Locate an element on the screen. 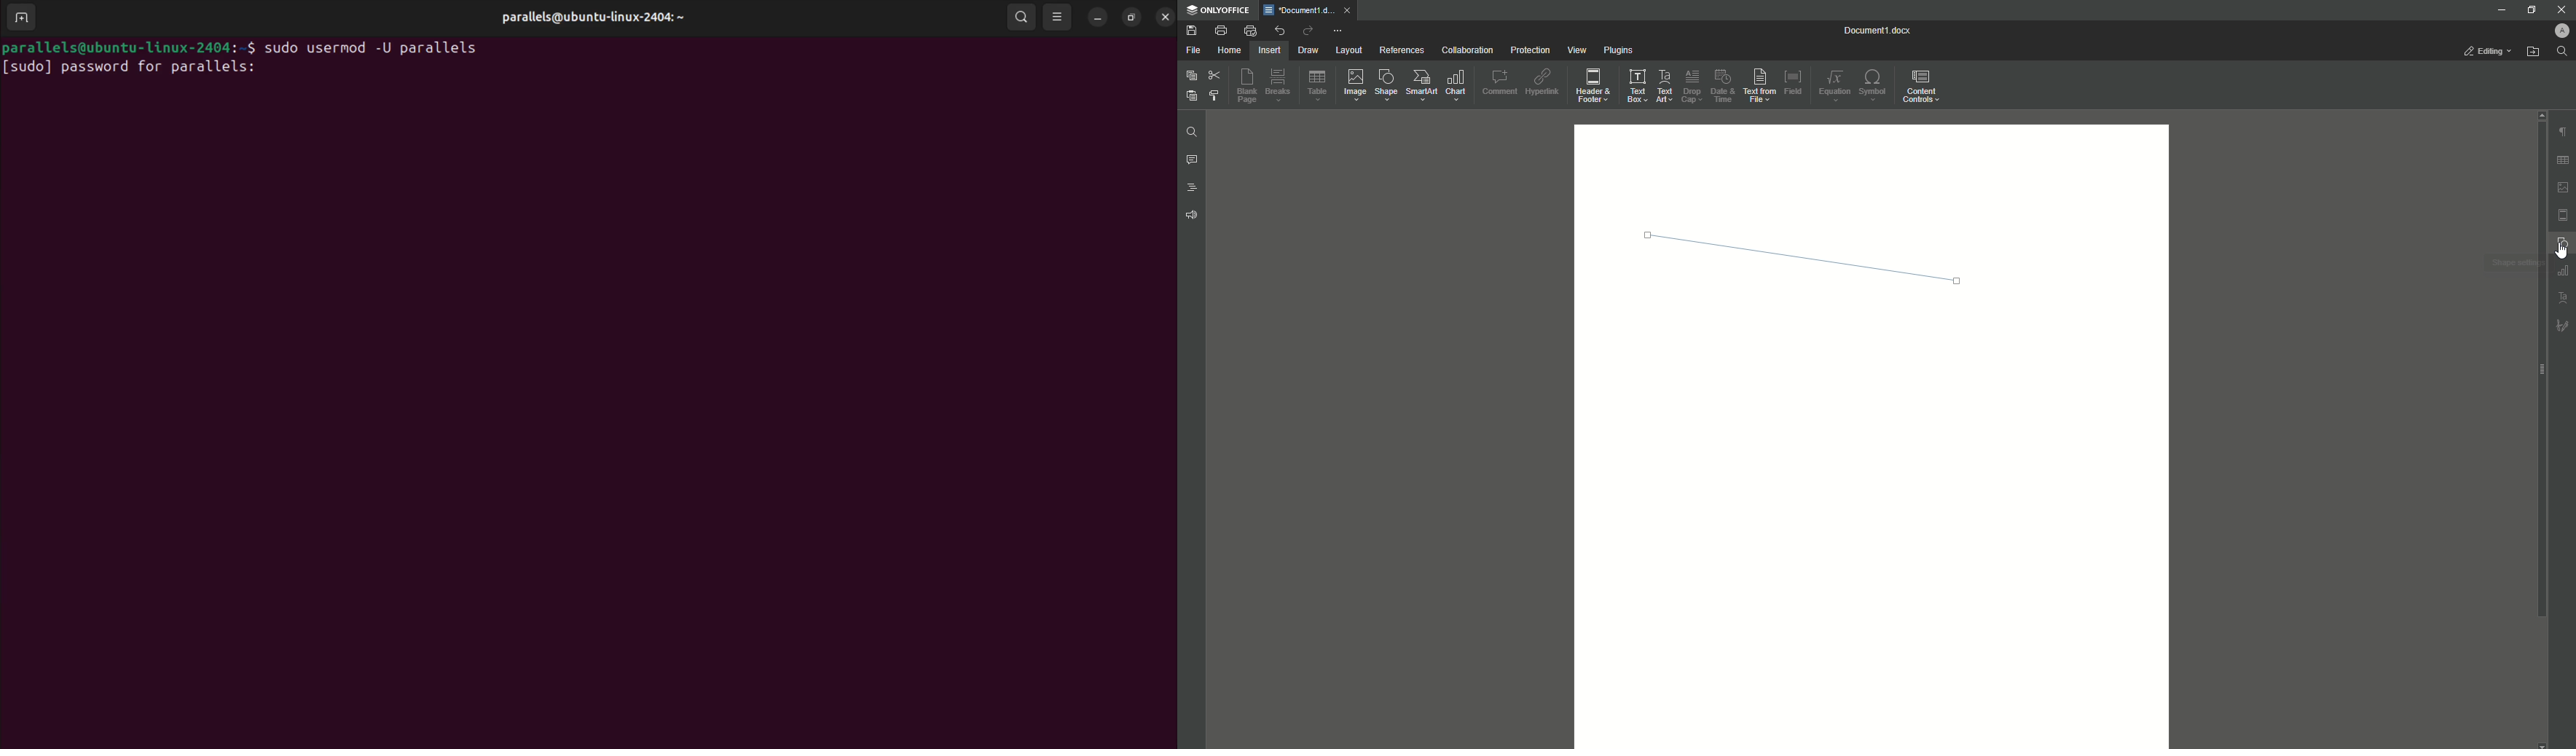  Copy is located at coordinates (1190, 76).